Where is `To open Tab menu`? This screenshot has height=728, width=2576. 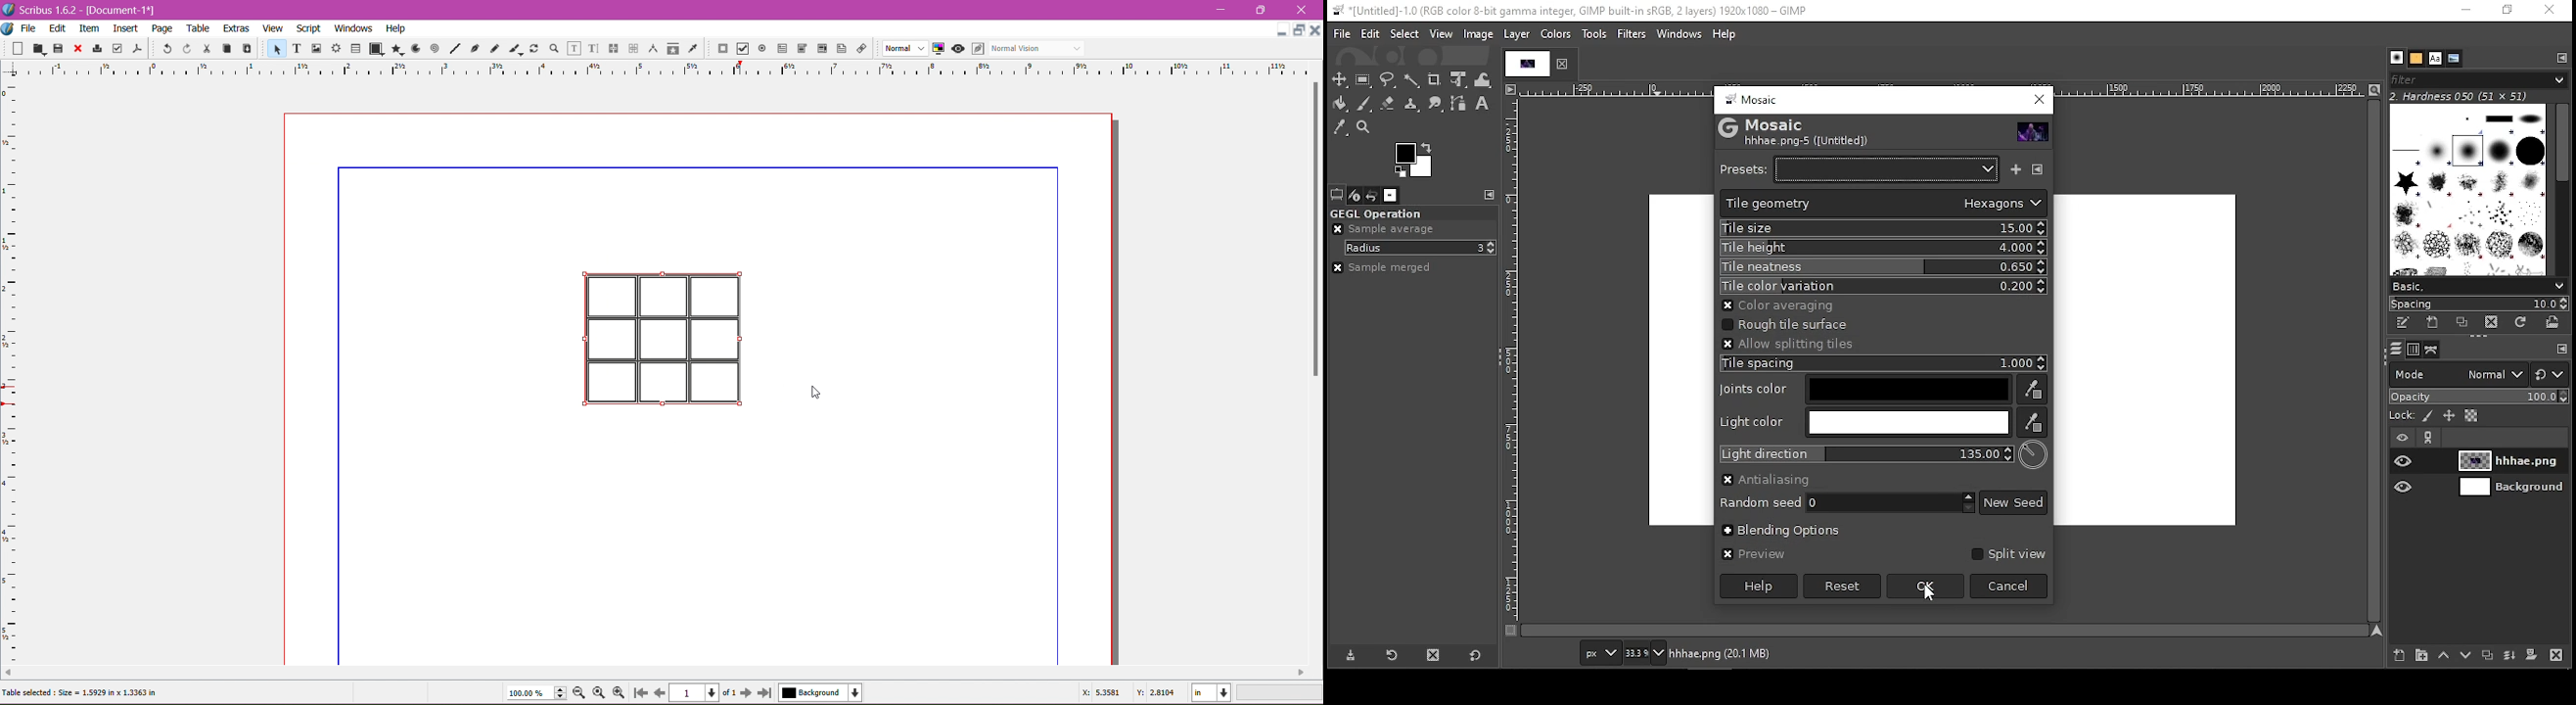 To open Tab menu is located at coordinates (2561, 350).